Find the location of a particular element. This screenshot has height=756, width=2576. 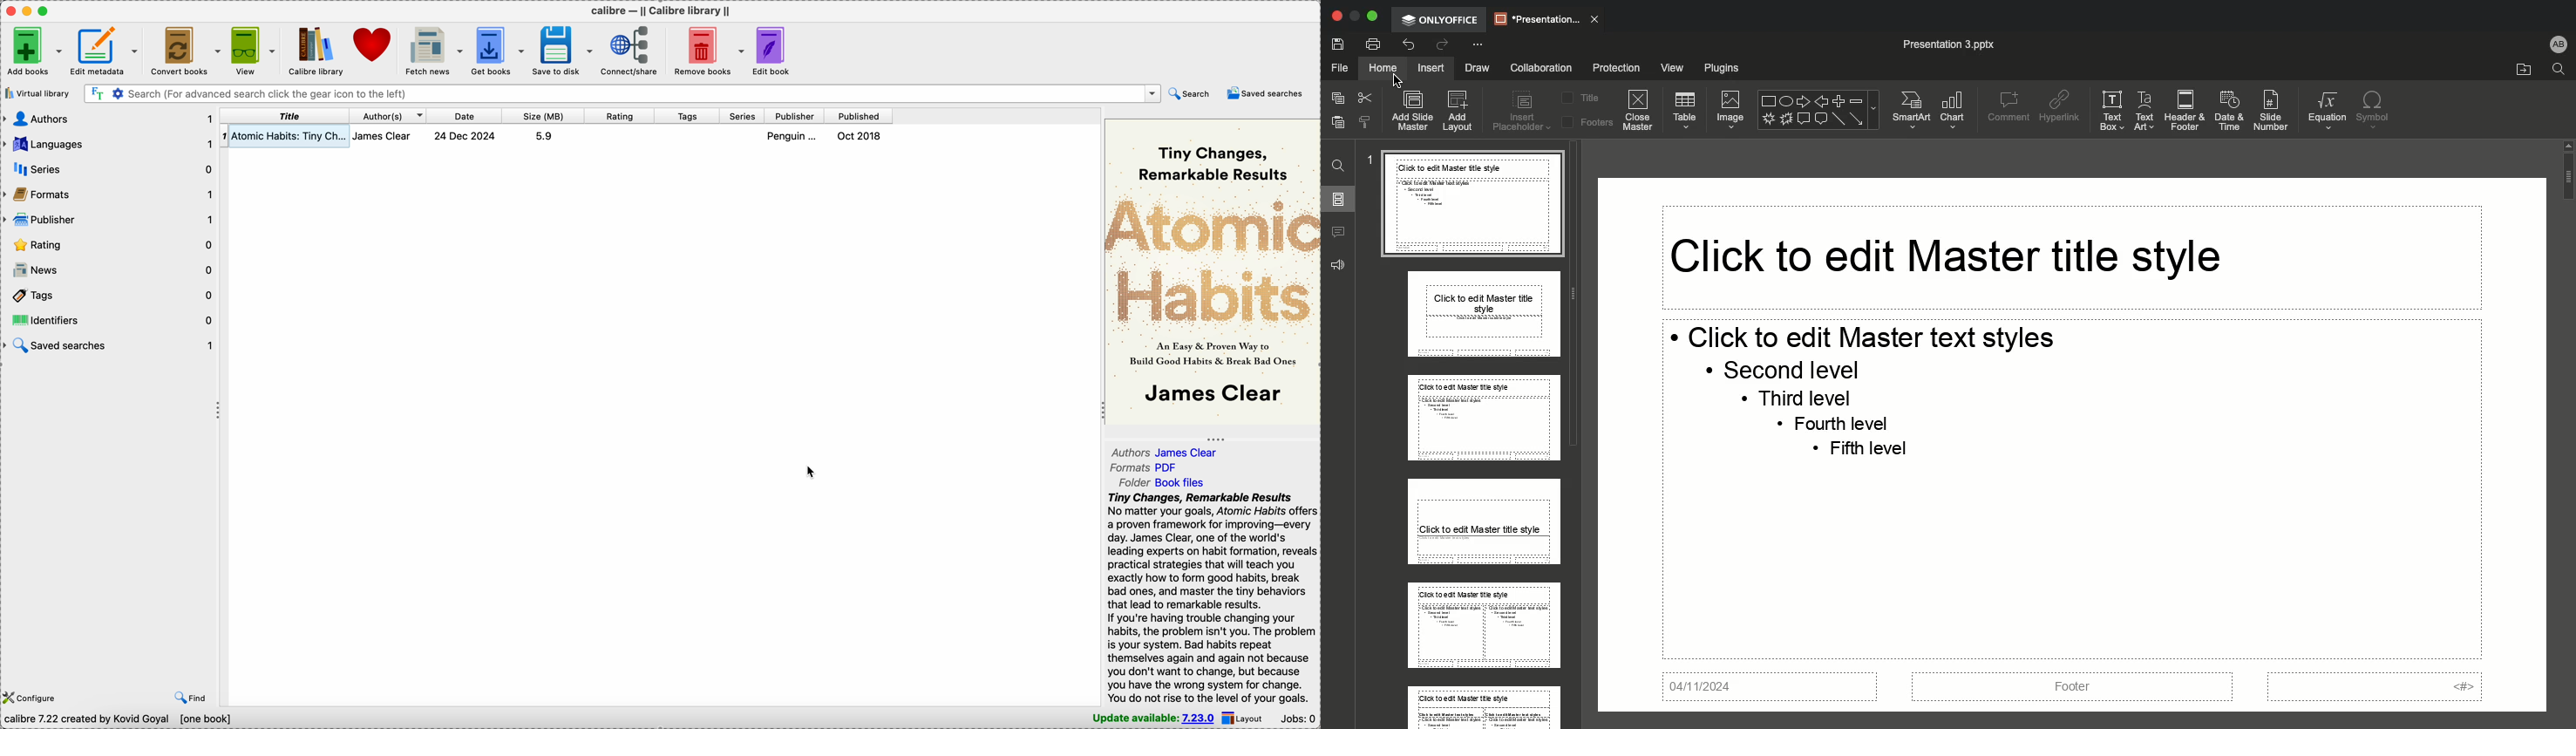

Feedback & support is located at coordinates (1340, 263).